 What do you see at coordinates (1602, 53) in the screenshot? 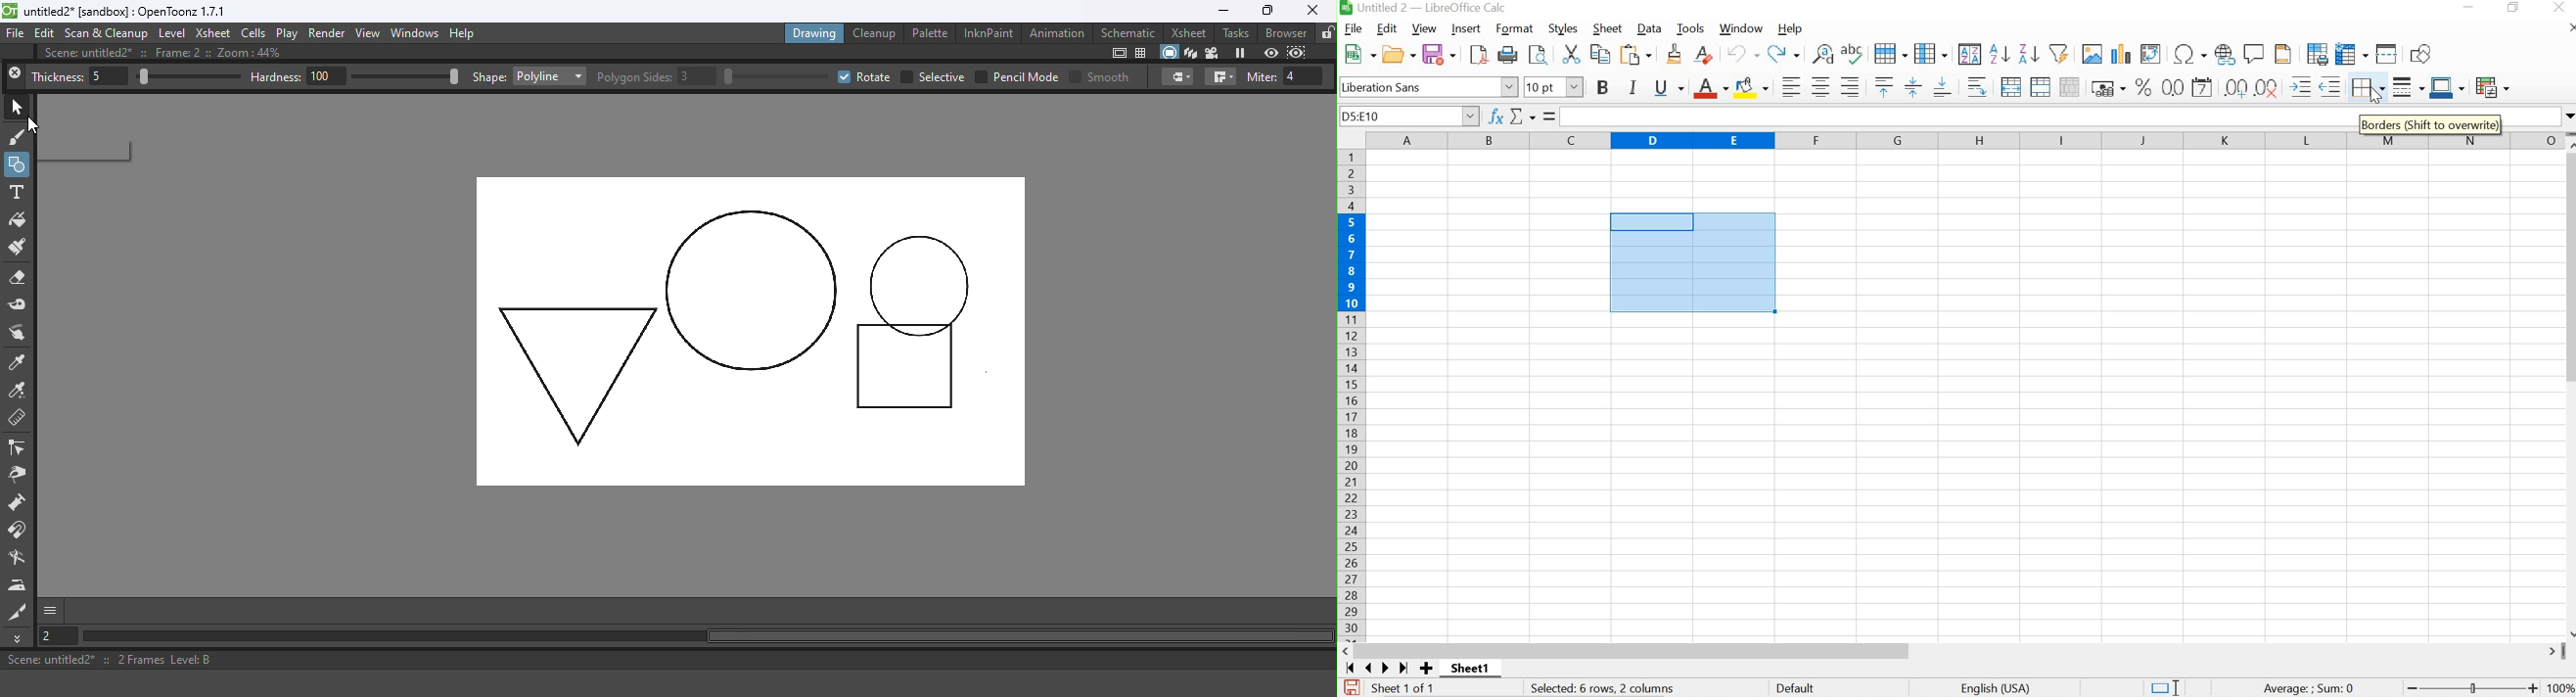
I see `COPY` at bounding box center [1602, 53].